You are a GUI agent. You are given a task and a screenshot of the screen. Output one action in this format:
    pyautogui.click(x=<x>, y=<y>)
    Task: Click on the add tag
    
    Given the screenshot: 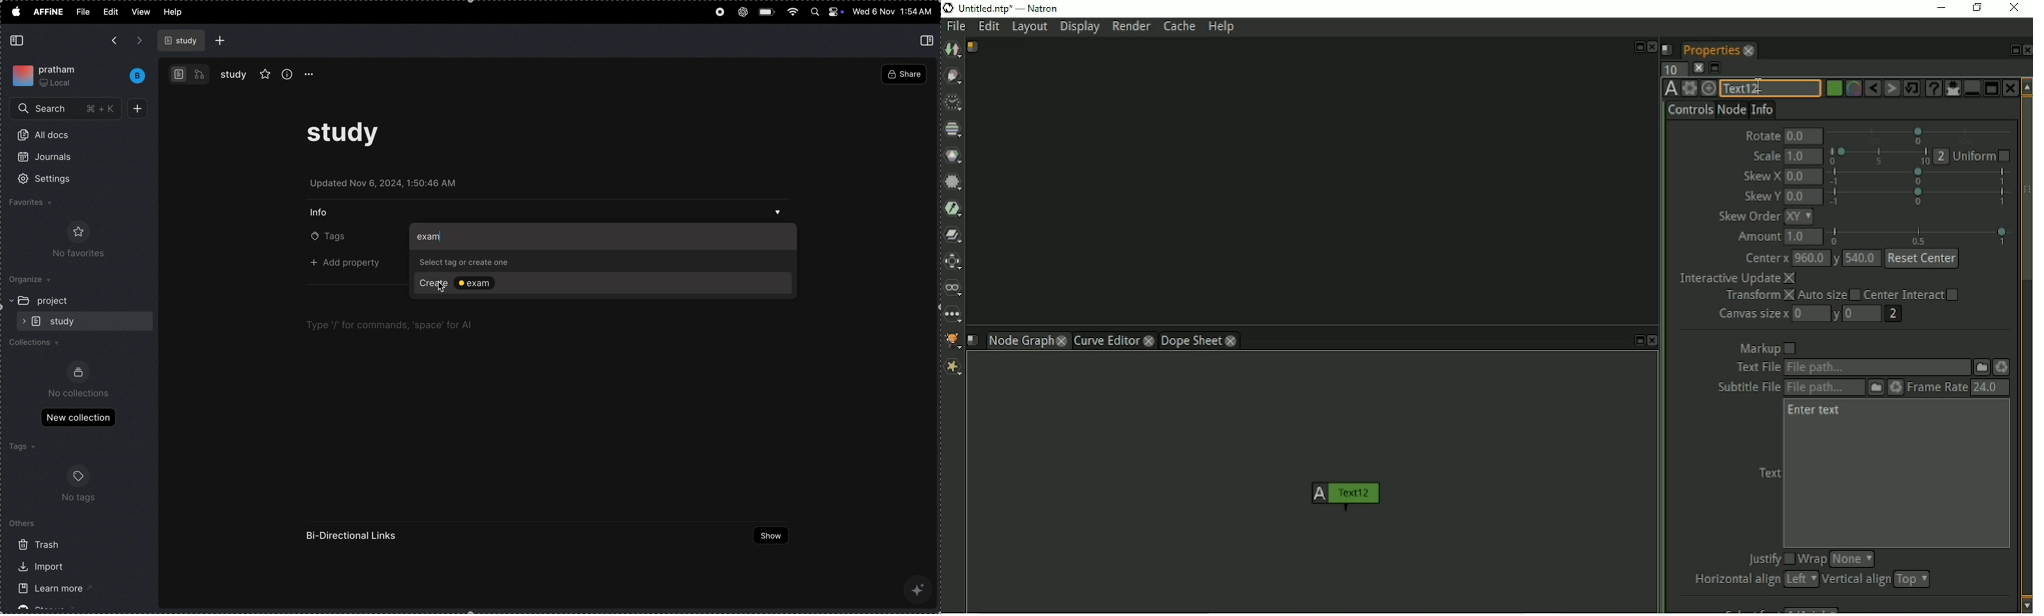 What is the action you would take?
    pyautogui.click(x=601, y=236)
    